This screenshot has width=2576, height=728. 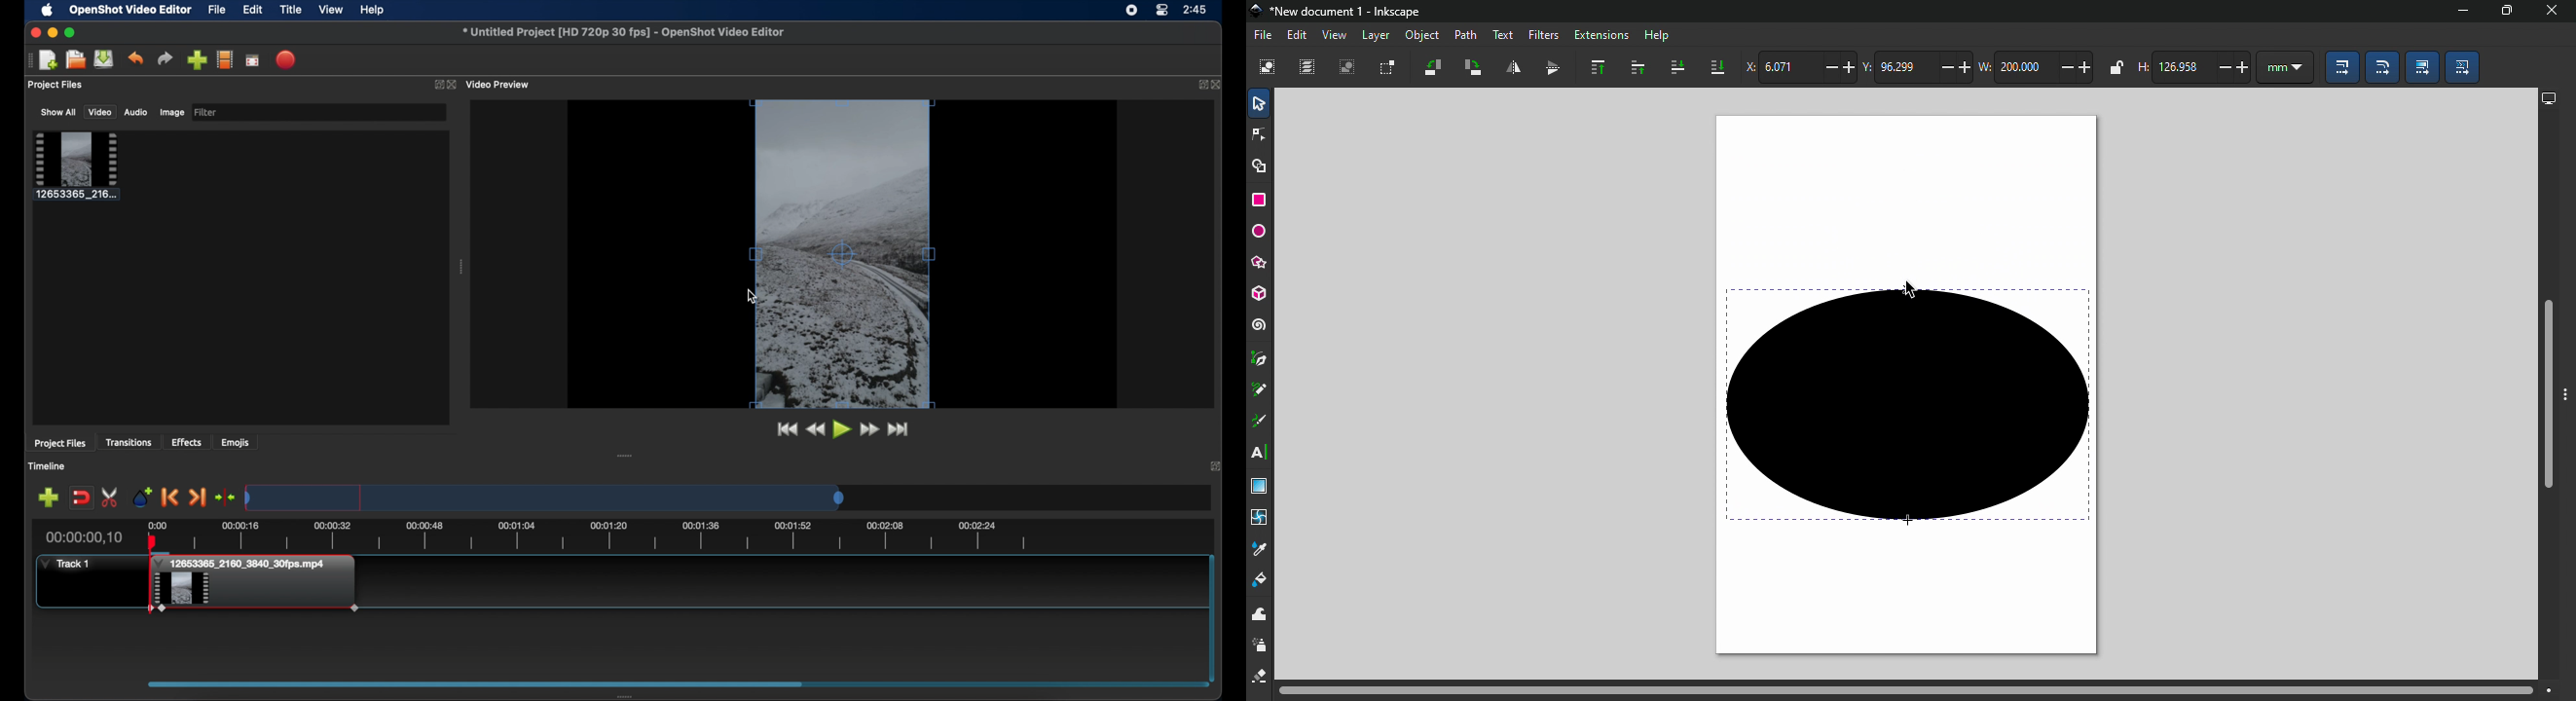 I want to click on Select all objects, so click(x=1270, y=66).